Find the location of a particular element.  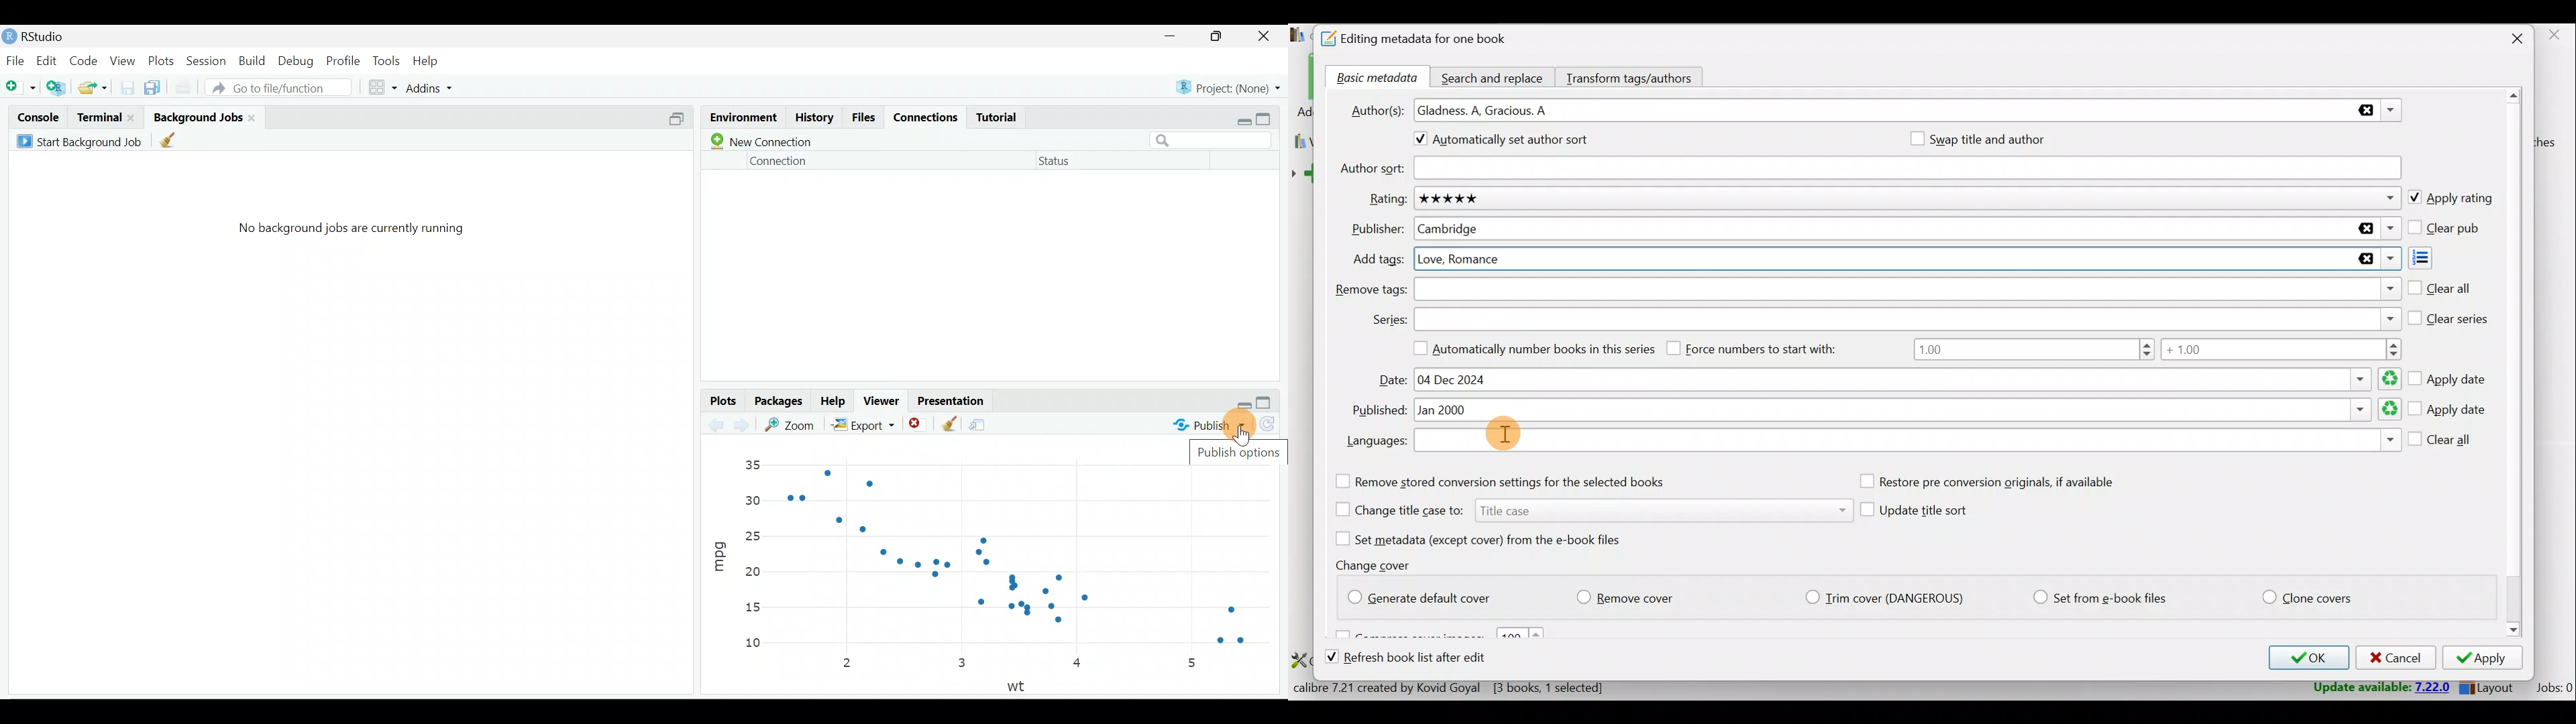

New connection is located at coordinates (758, 141).